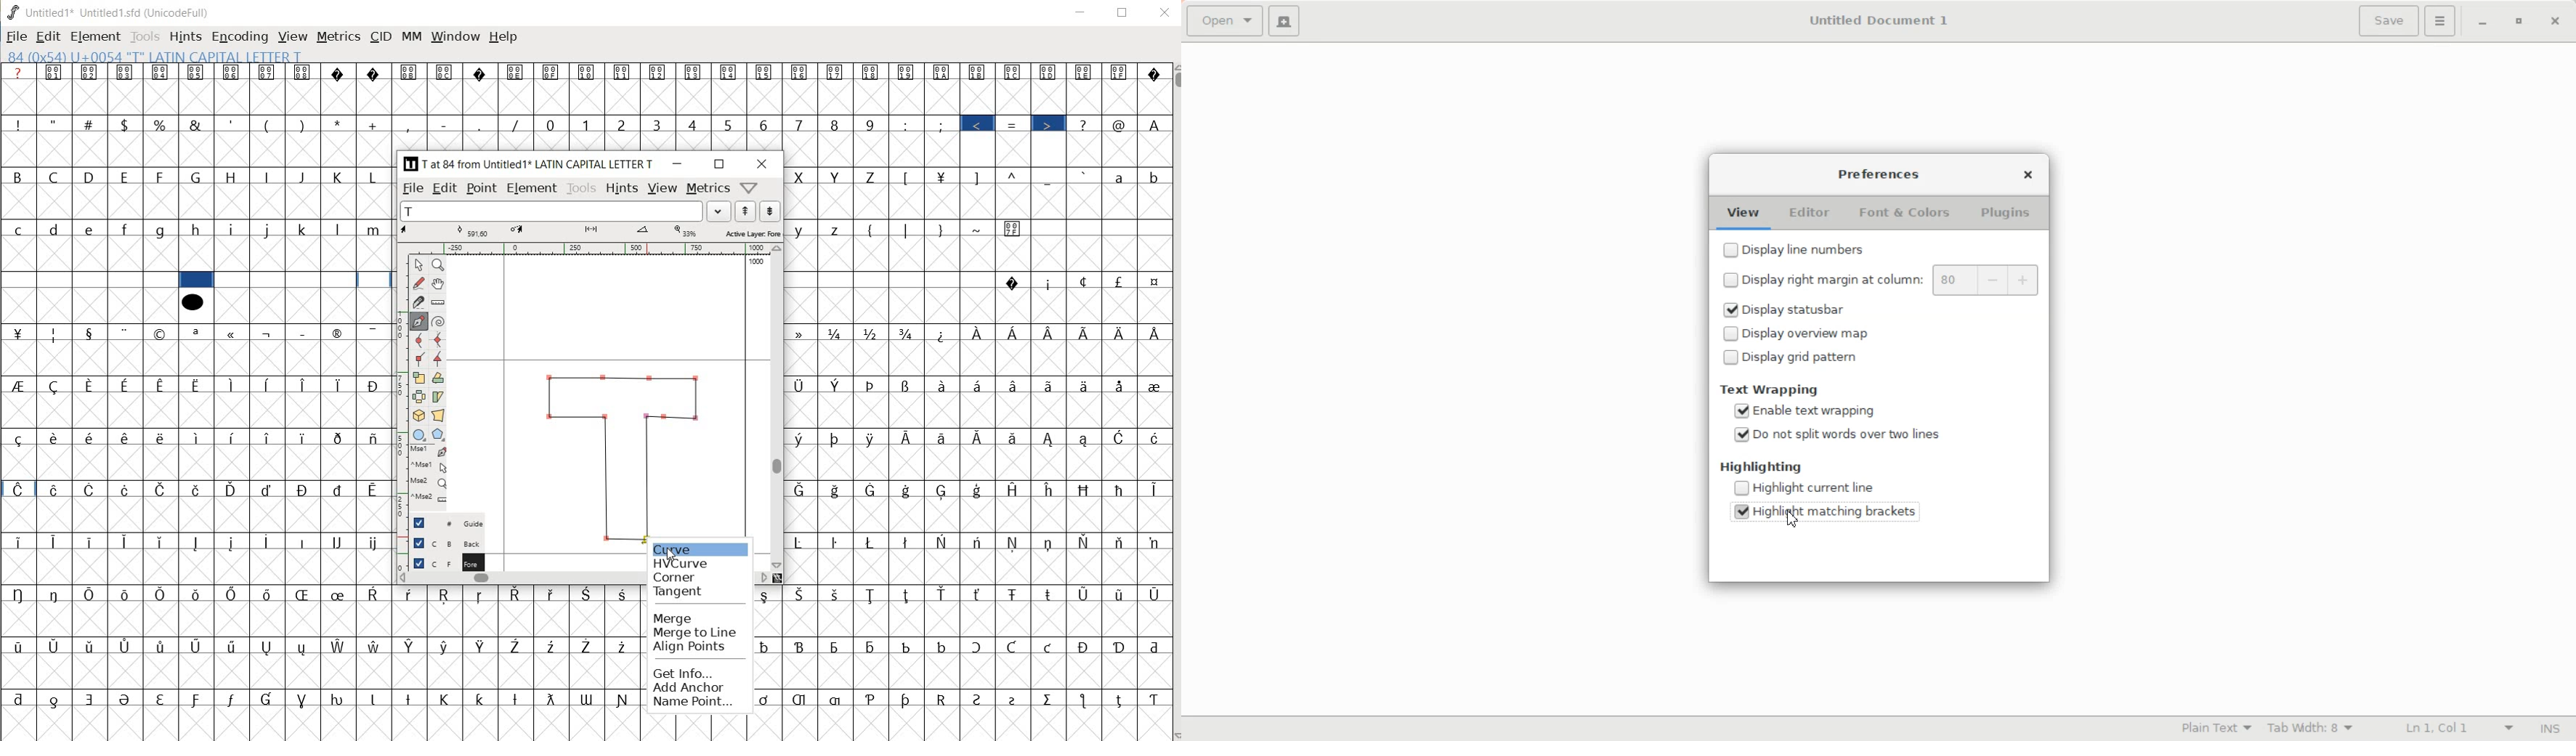  Describe the element at coordinates (418, 416) in the screenshot. I see `3D rotate` at that location.